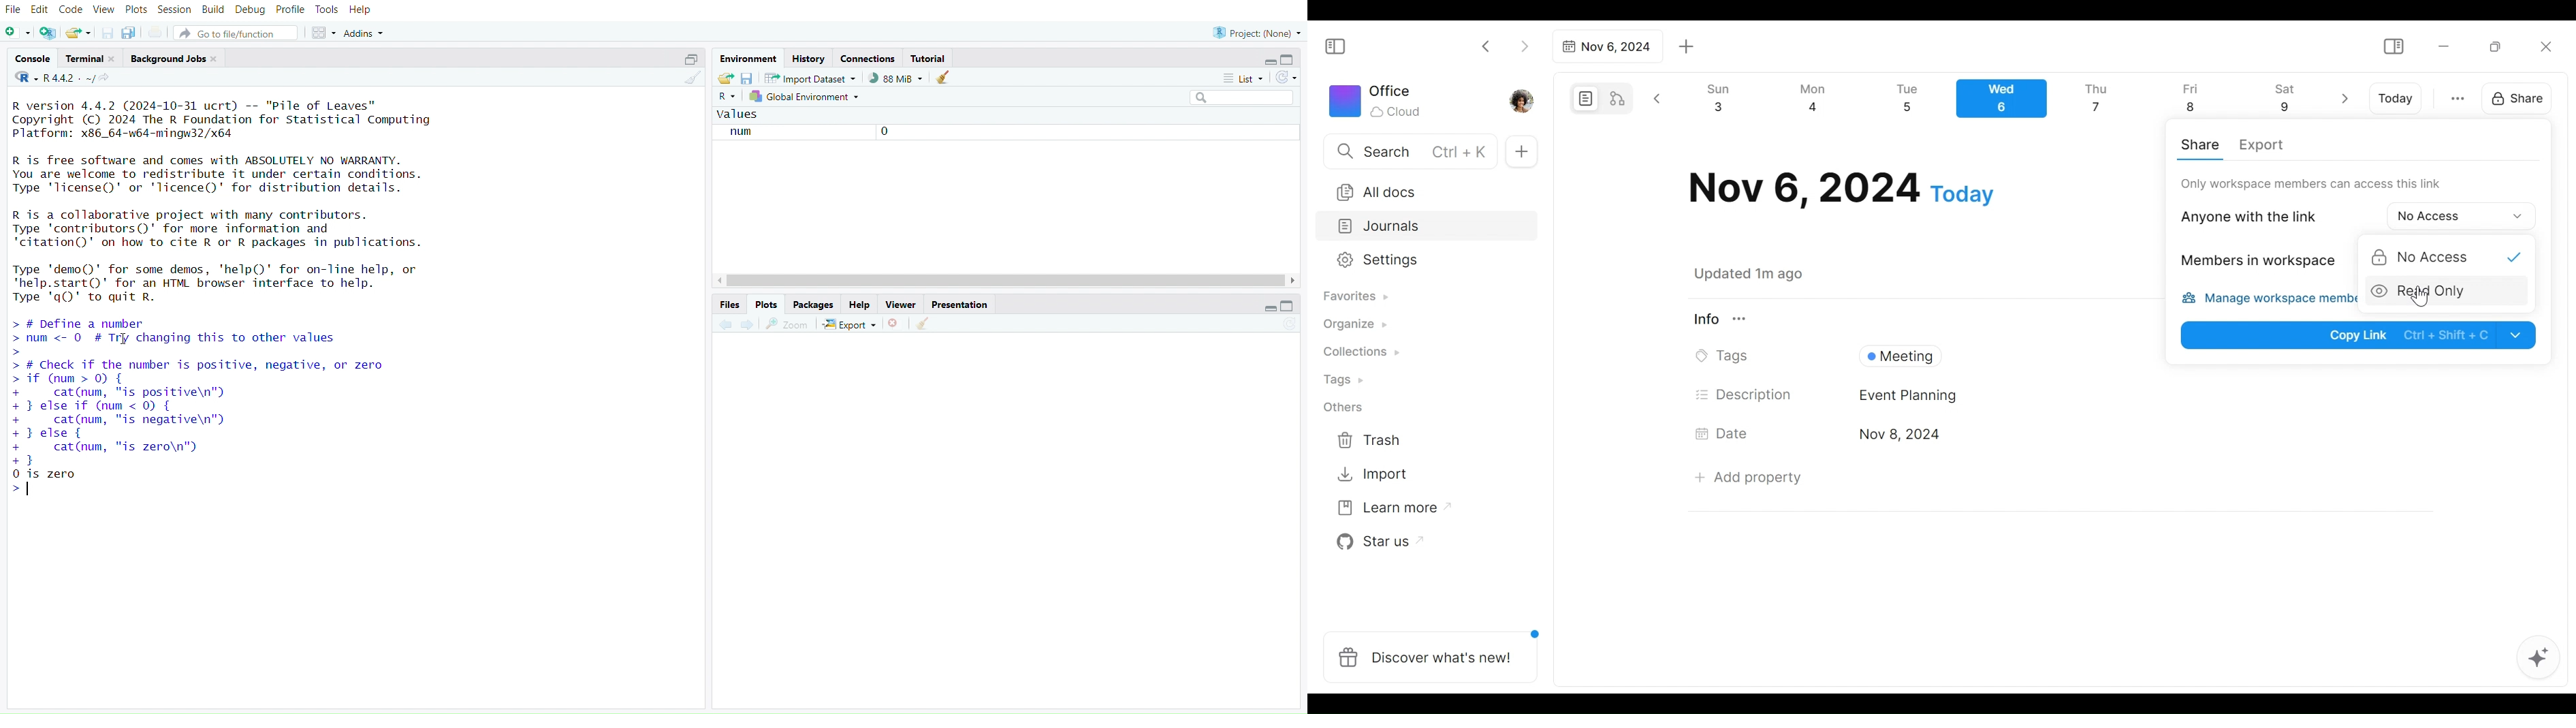 Image resolution: width=2576 pixels, height=728 pixels. Describe the element at coordinates (1286, 78) in the screenshot. I see `refresh list` at that location.